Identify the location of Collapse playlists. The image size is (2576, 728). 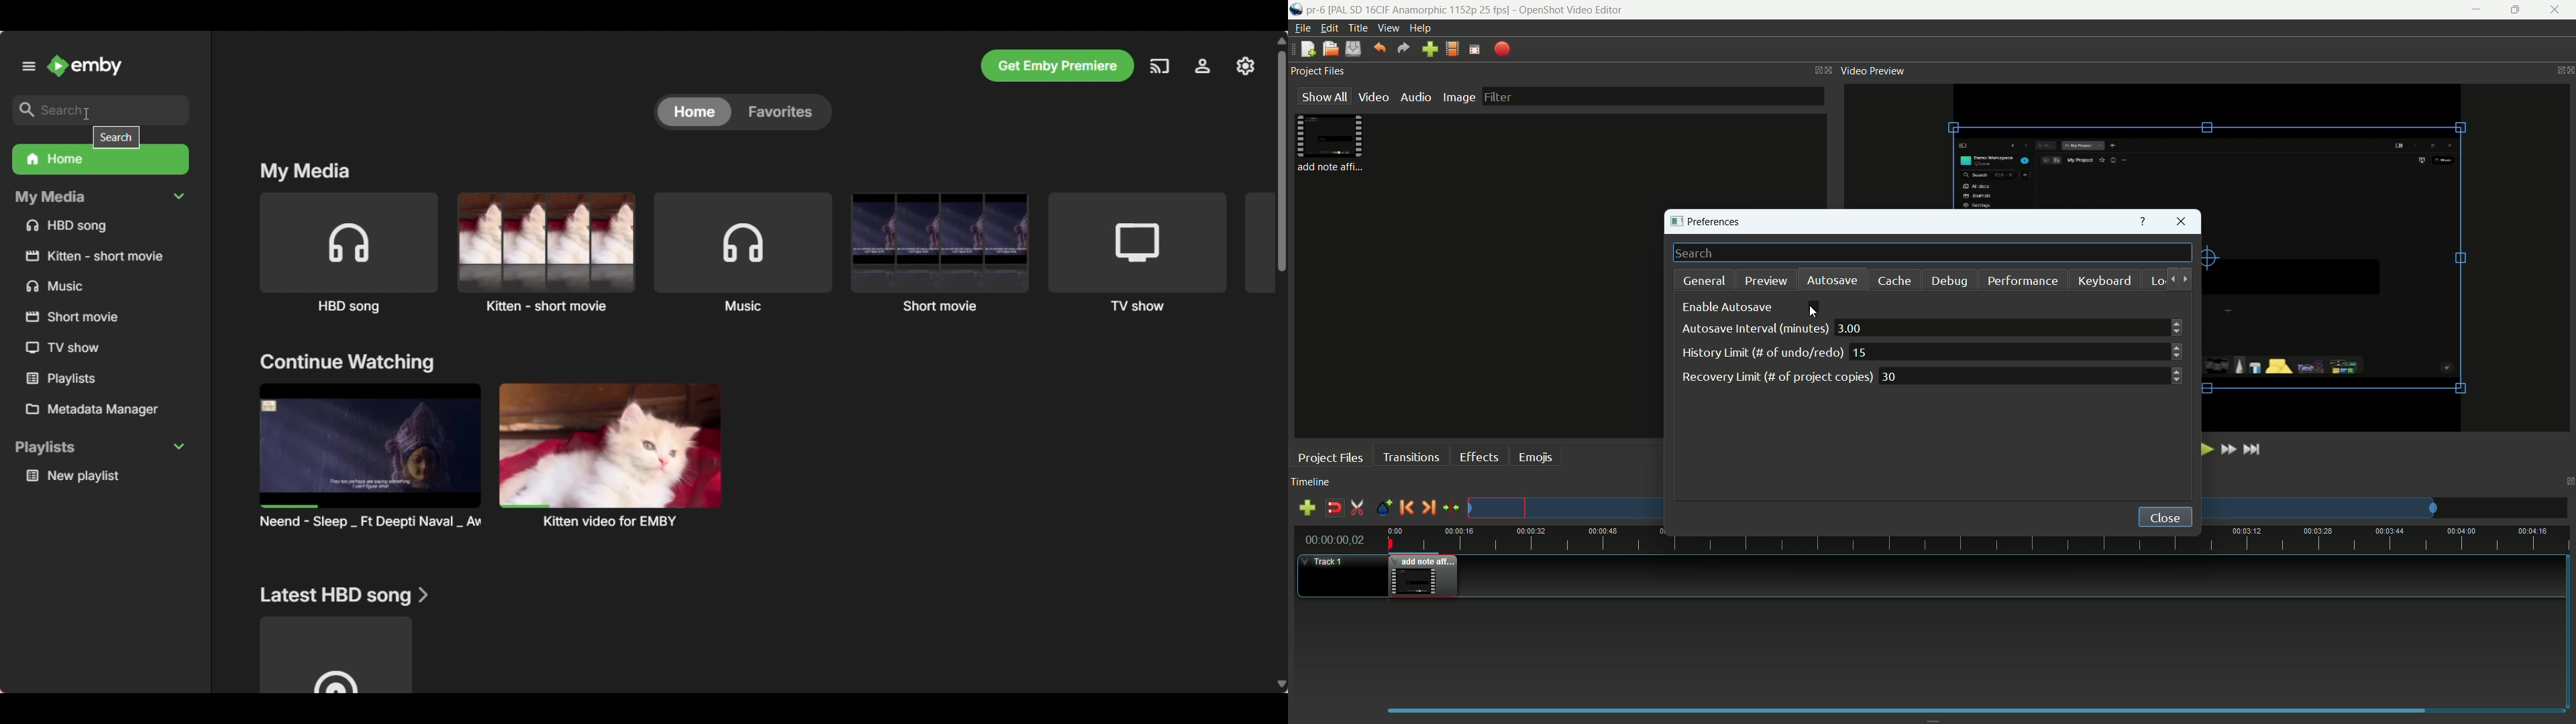
(100, 448).